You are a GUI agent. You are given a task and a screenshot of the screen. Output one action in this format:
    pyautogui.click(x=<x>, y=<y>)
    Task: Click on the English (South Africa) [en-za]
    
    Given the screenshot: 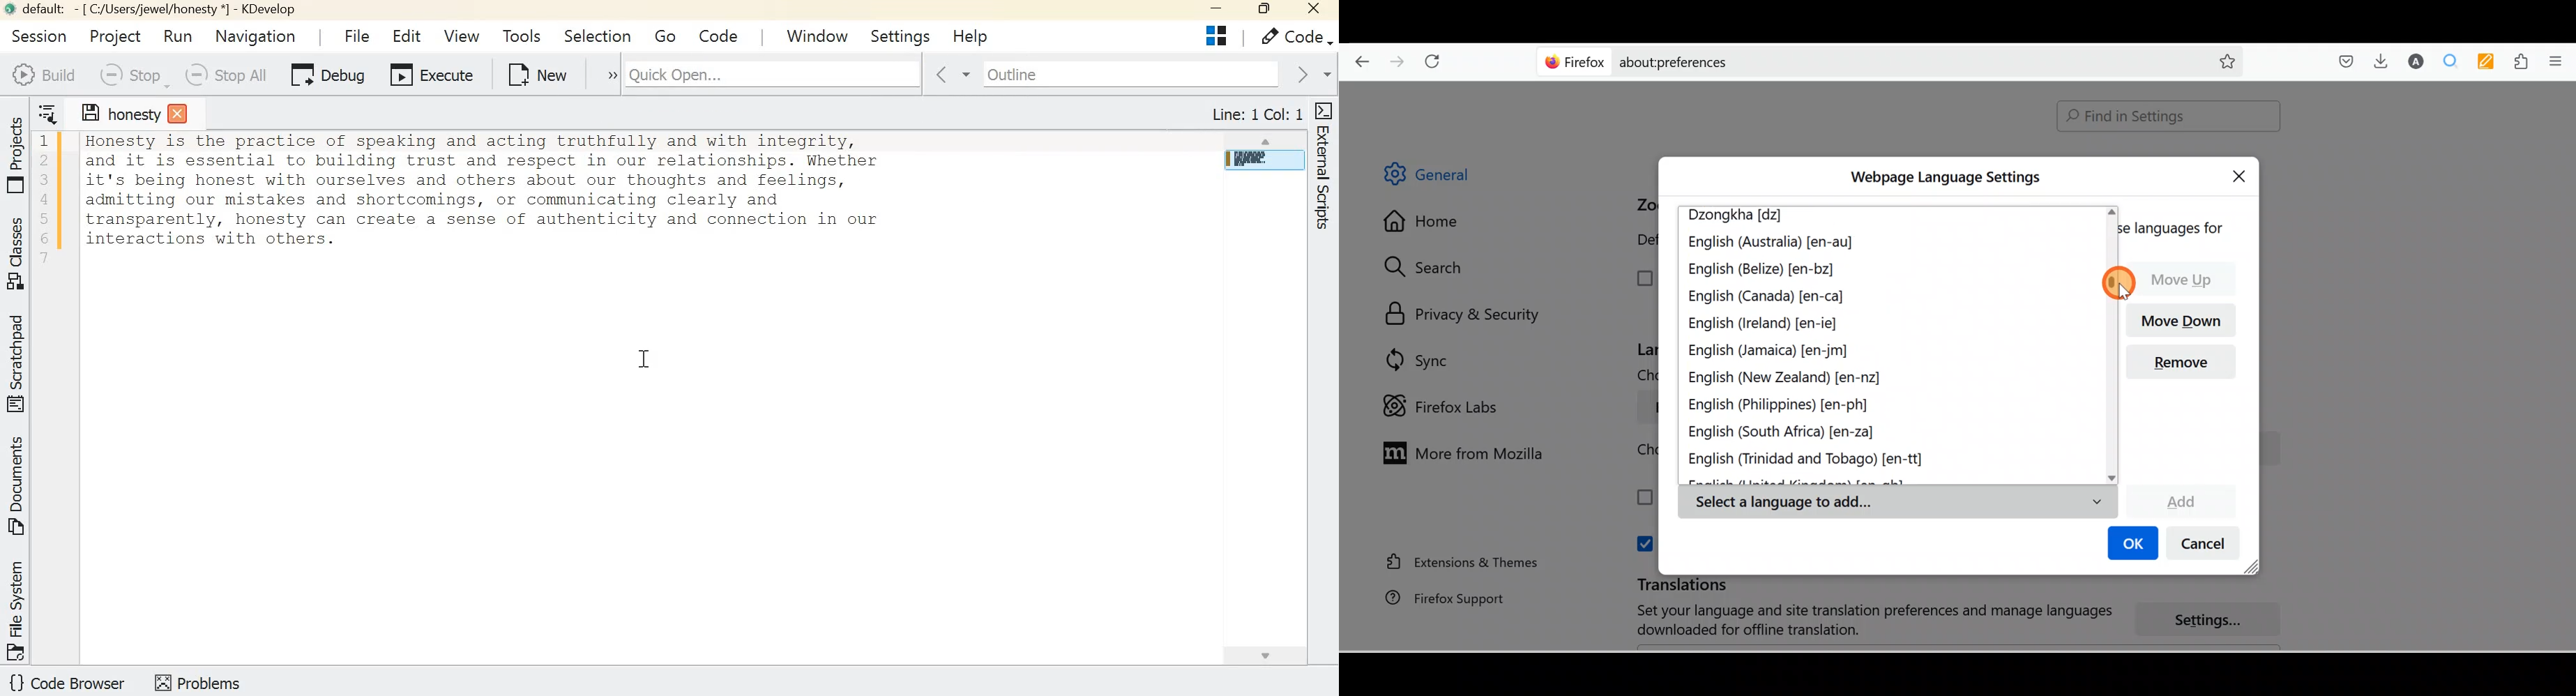 What is the action you would take?
    pyautogui.click(x=1790, y=434)
    